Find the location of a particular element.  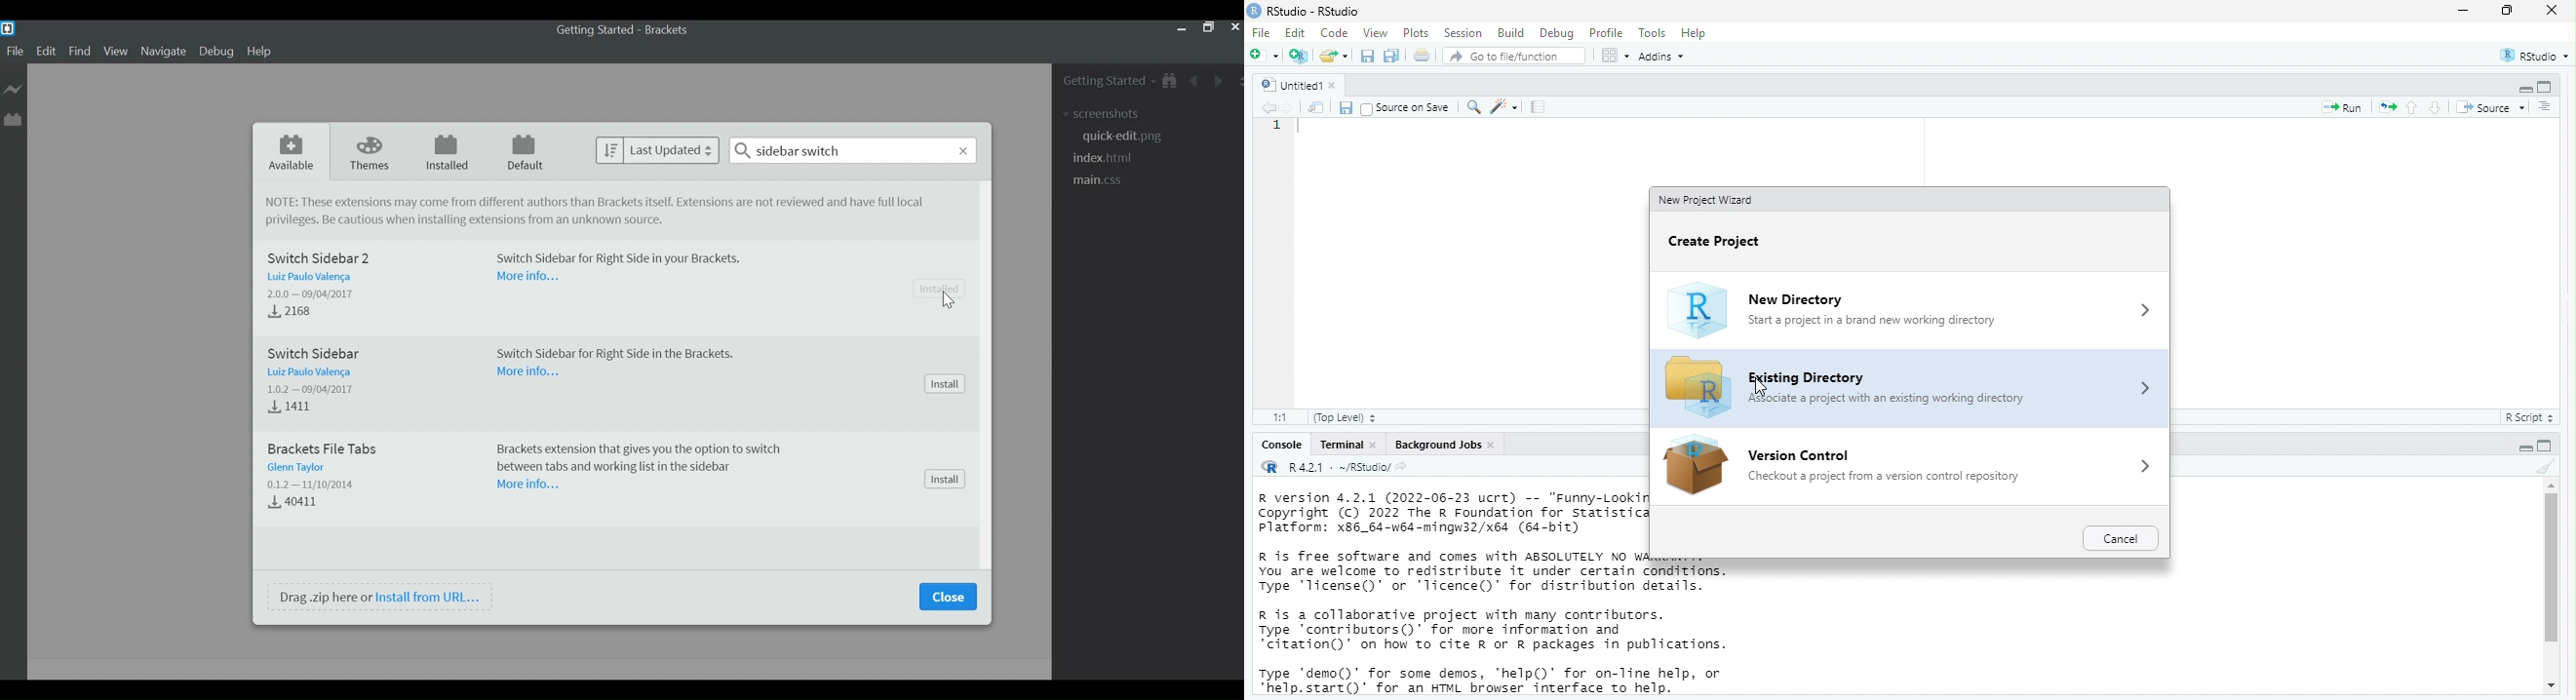

create a project is located at coordinates (1300, 55).